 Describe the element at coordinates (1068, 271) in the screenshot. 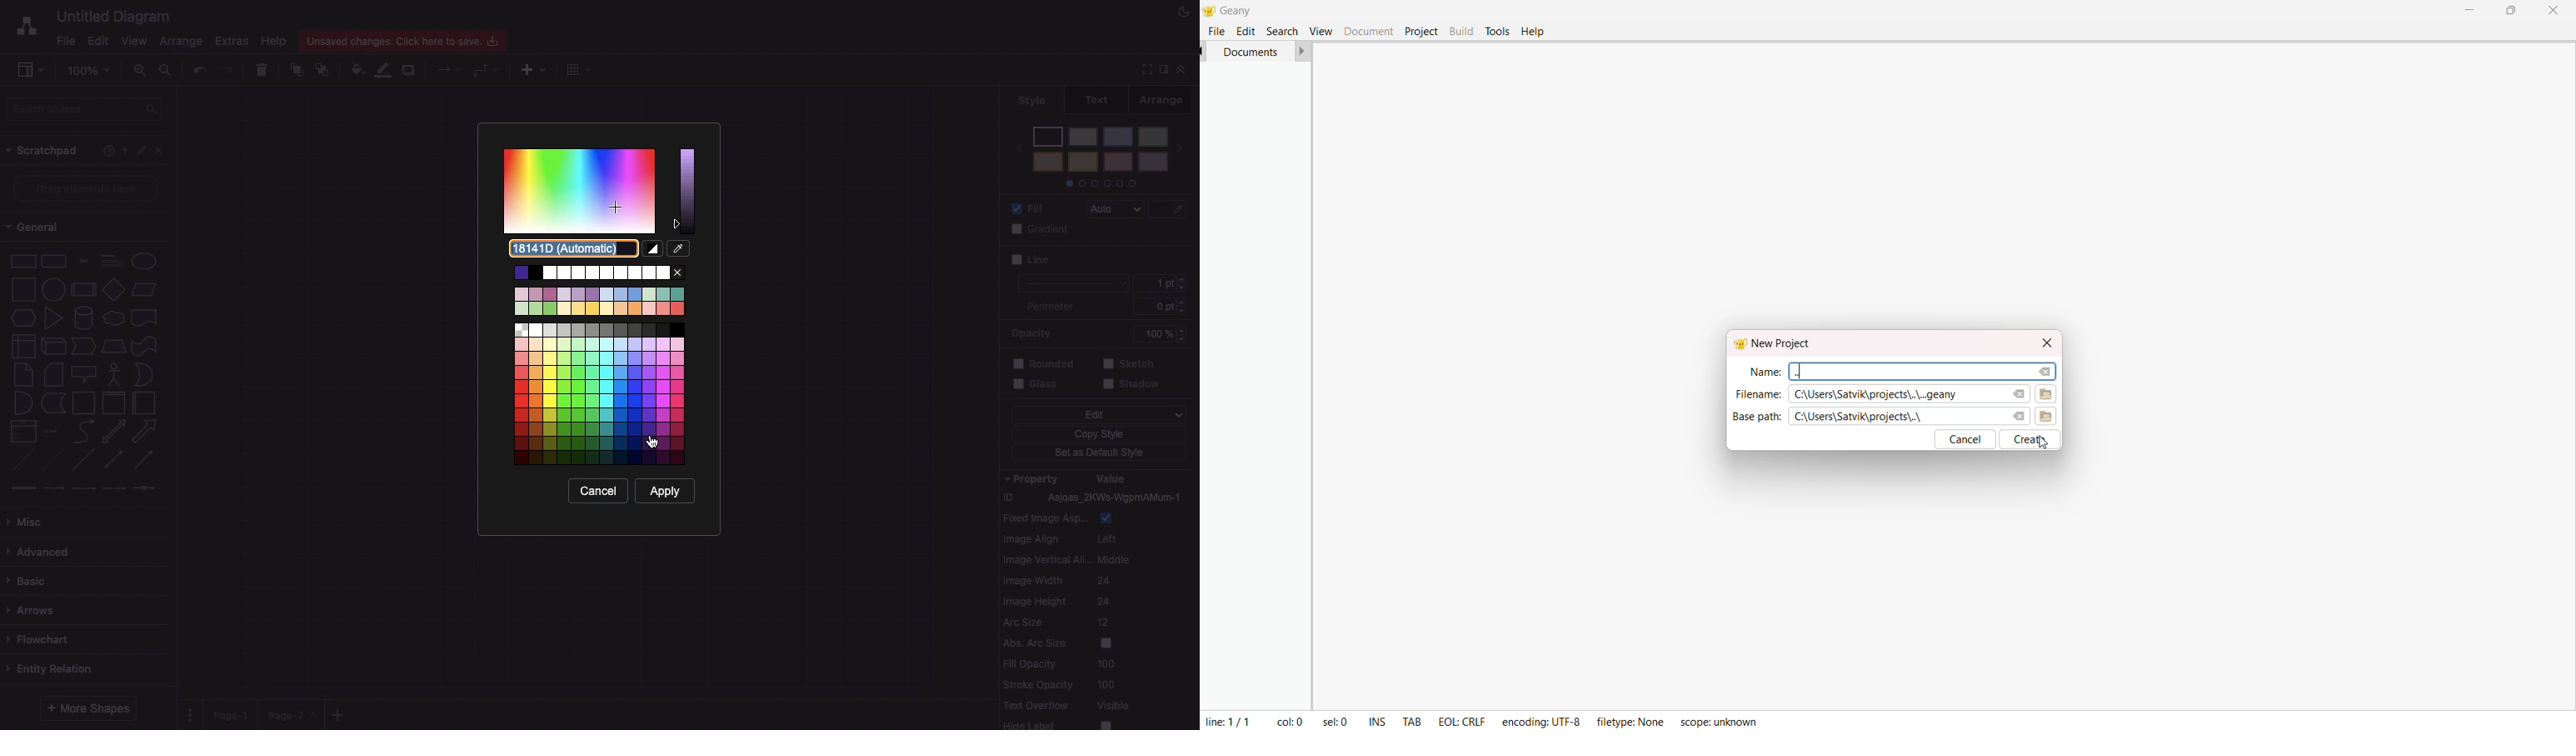

I see `Line` at that location.